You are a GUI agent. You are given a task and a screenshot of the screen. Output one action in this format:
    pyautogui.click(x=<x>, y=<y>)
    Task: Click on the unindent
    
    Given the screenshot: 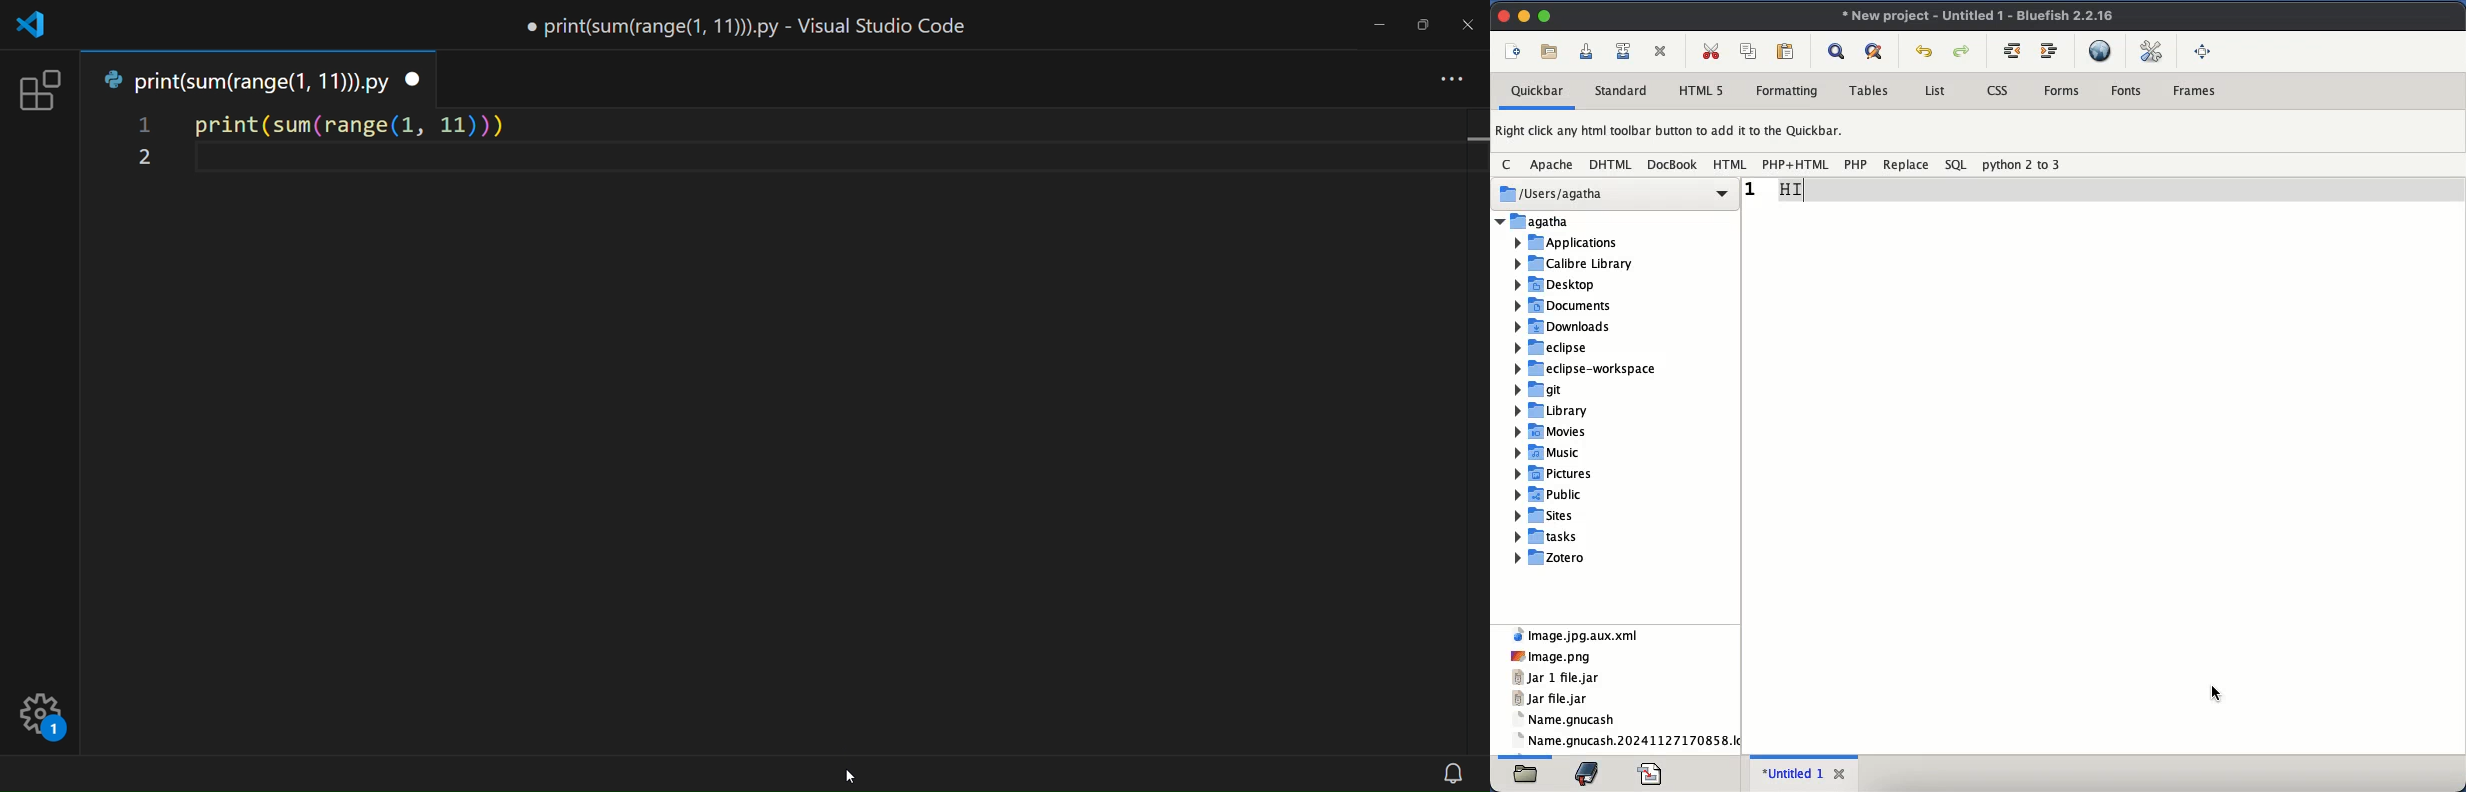 What is the action you would take?
    pyautogui.click(x=2014, y=53)
    